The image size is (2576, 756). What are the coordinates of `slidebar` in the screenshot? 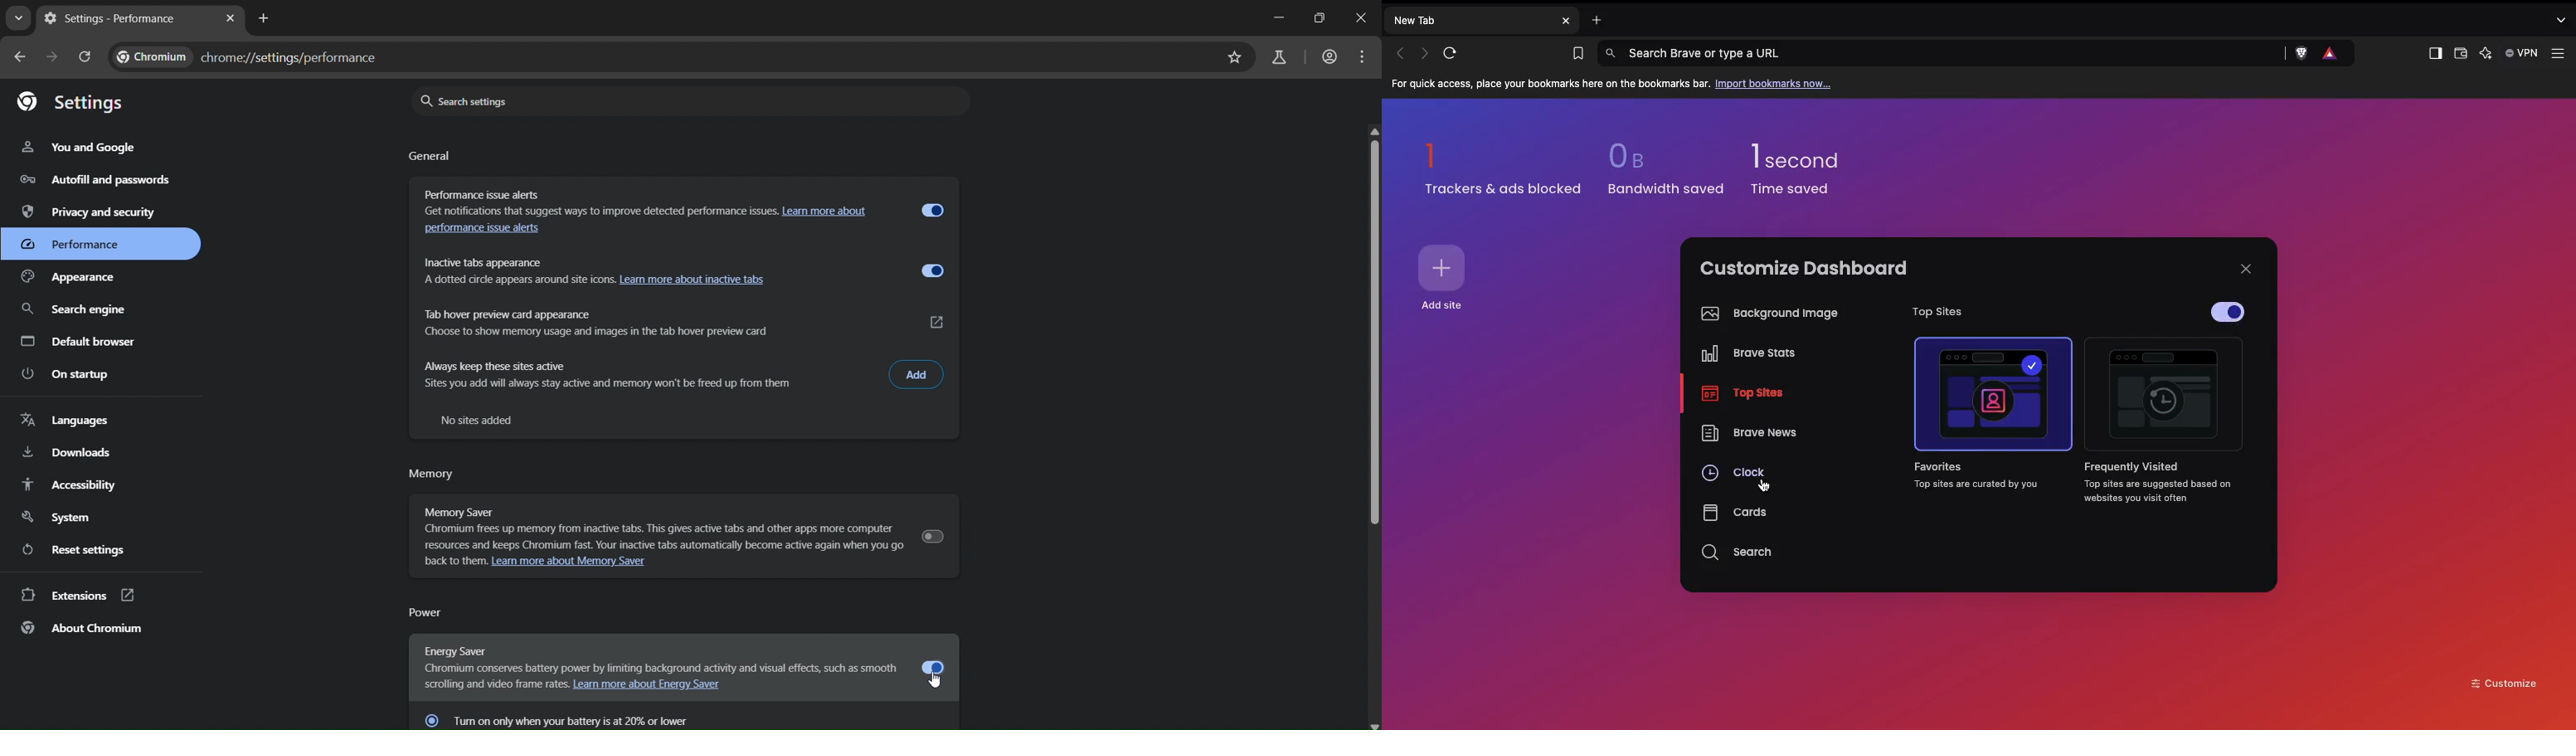 It's located at (1373, 328).